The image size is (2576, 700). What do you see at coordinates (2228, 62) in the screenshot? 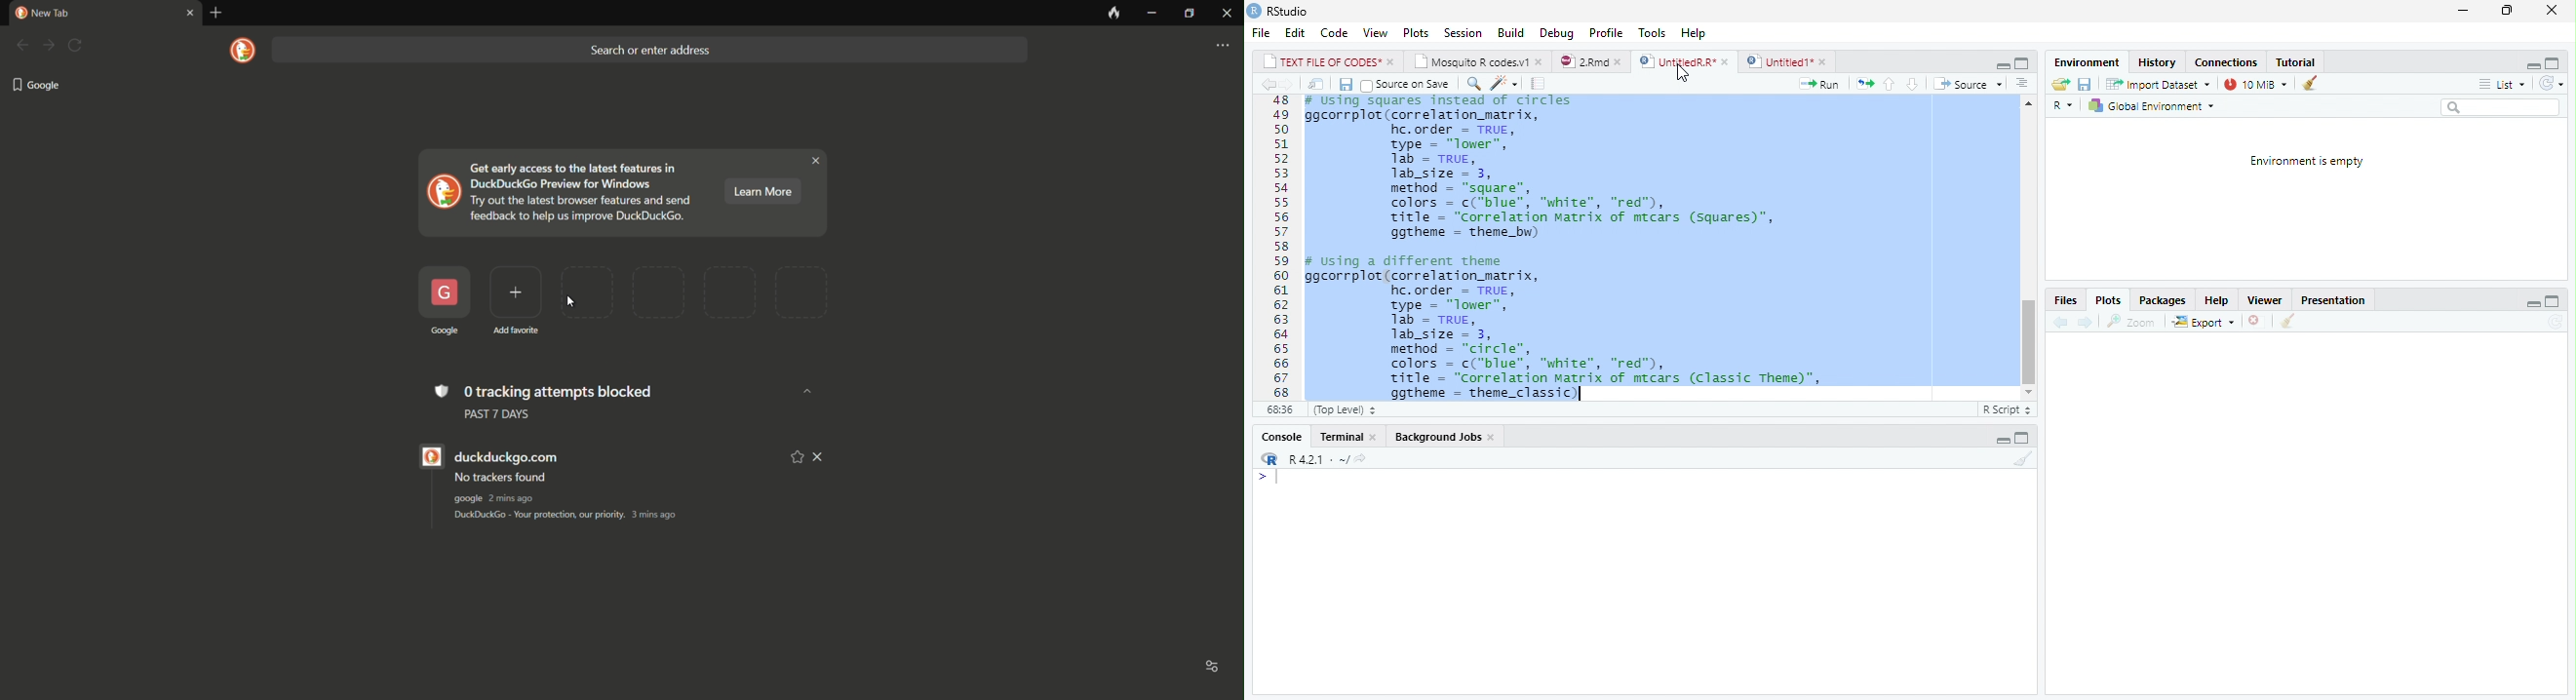
I see `connections` at bounding box center [2228, 62].